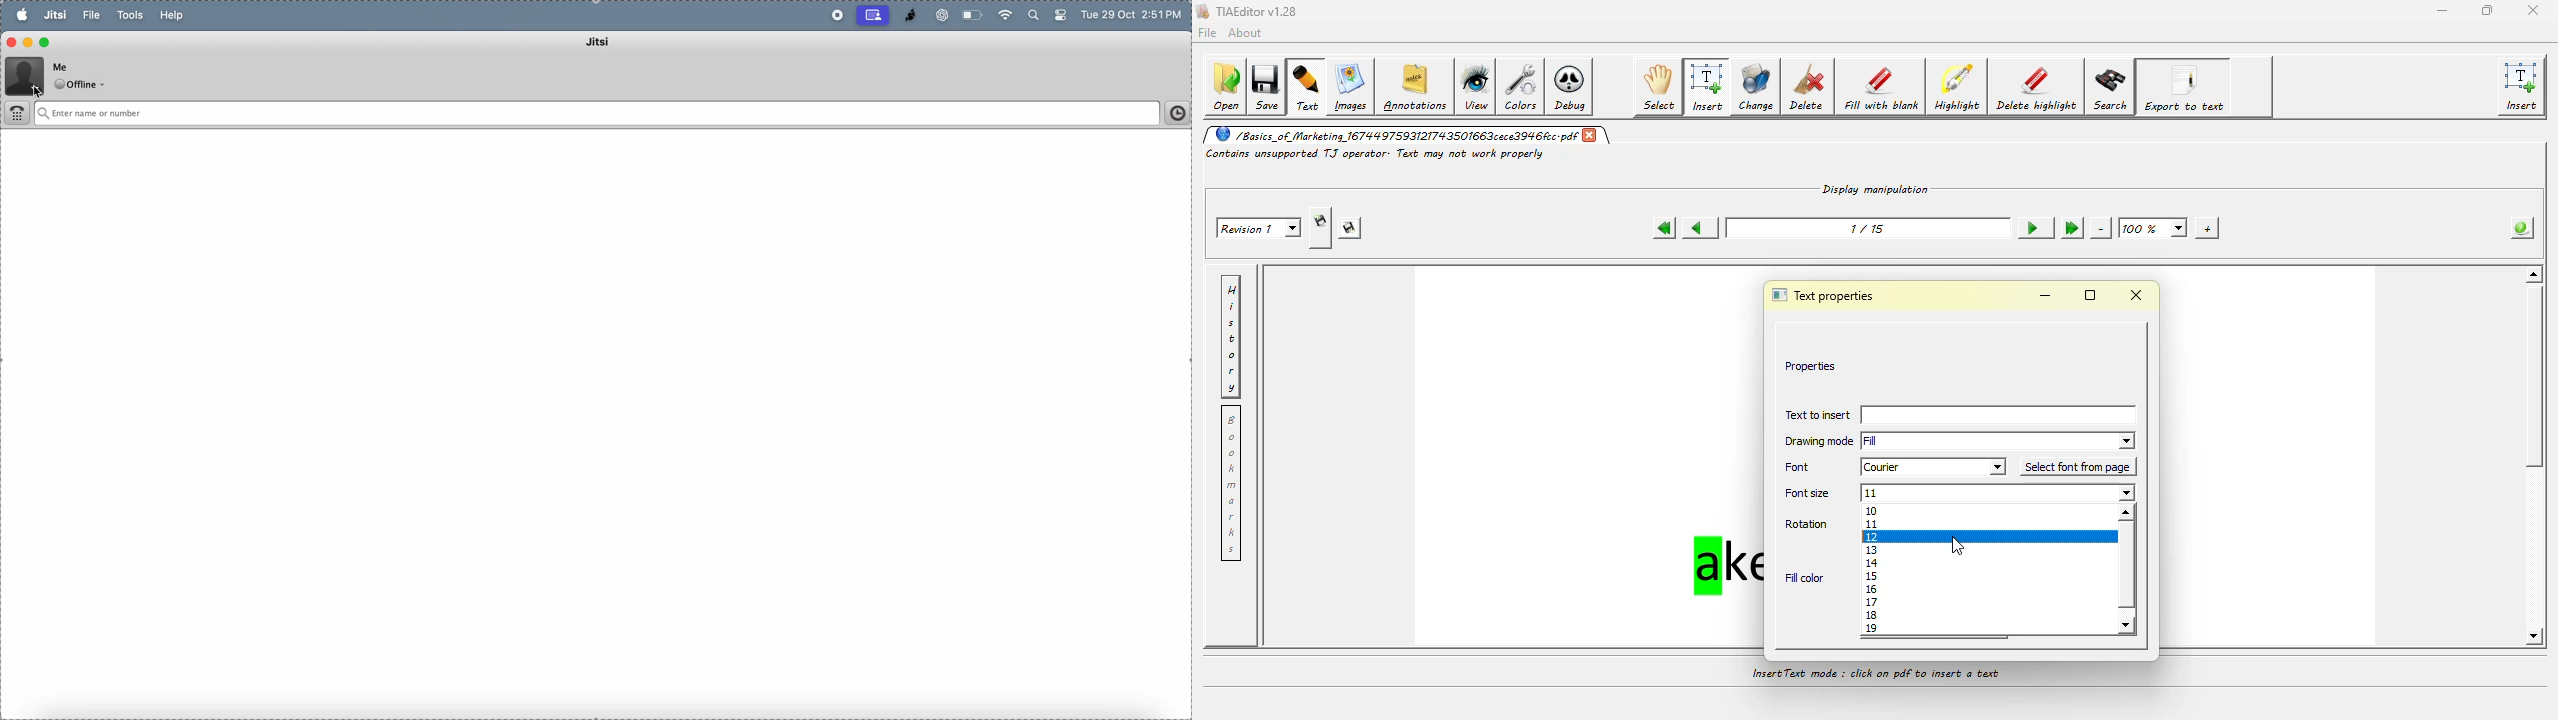  What do you see at coordinates (55, 16) in the screenshot?
I see `jitsi menu` at bounding box center [55, 16].